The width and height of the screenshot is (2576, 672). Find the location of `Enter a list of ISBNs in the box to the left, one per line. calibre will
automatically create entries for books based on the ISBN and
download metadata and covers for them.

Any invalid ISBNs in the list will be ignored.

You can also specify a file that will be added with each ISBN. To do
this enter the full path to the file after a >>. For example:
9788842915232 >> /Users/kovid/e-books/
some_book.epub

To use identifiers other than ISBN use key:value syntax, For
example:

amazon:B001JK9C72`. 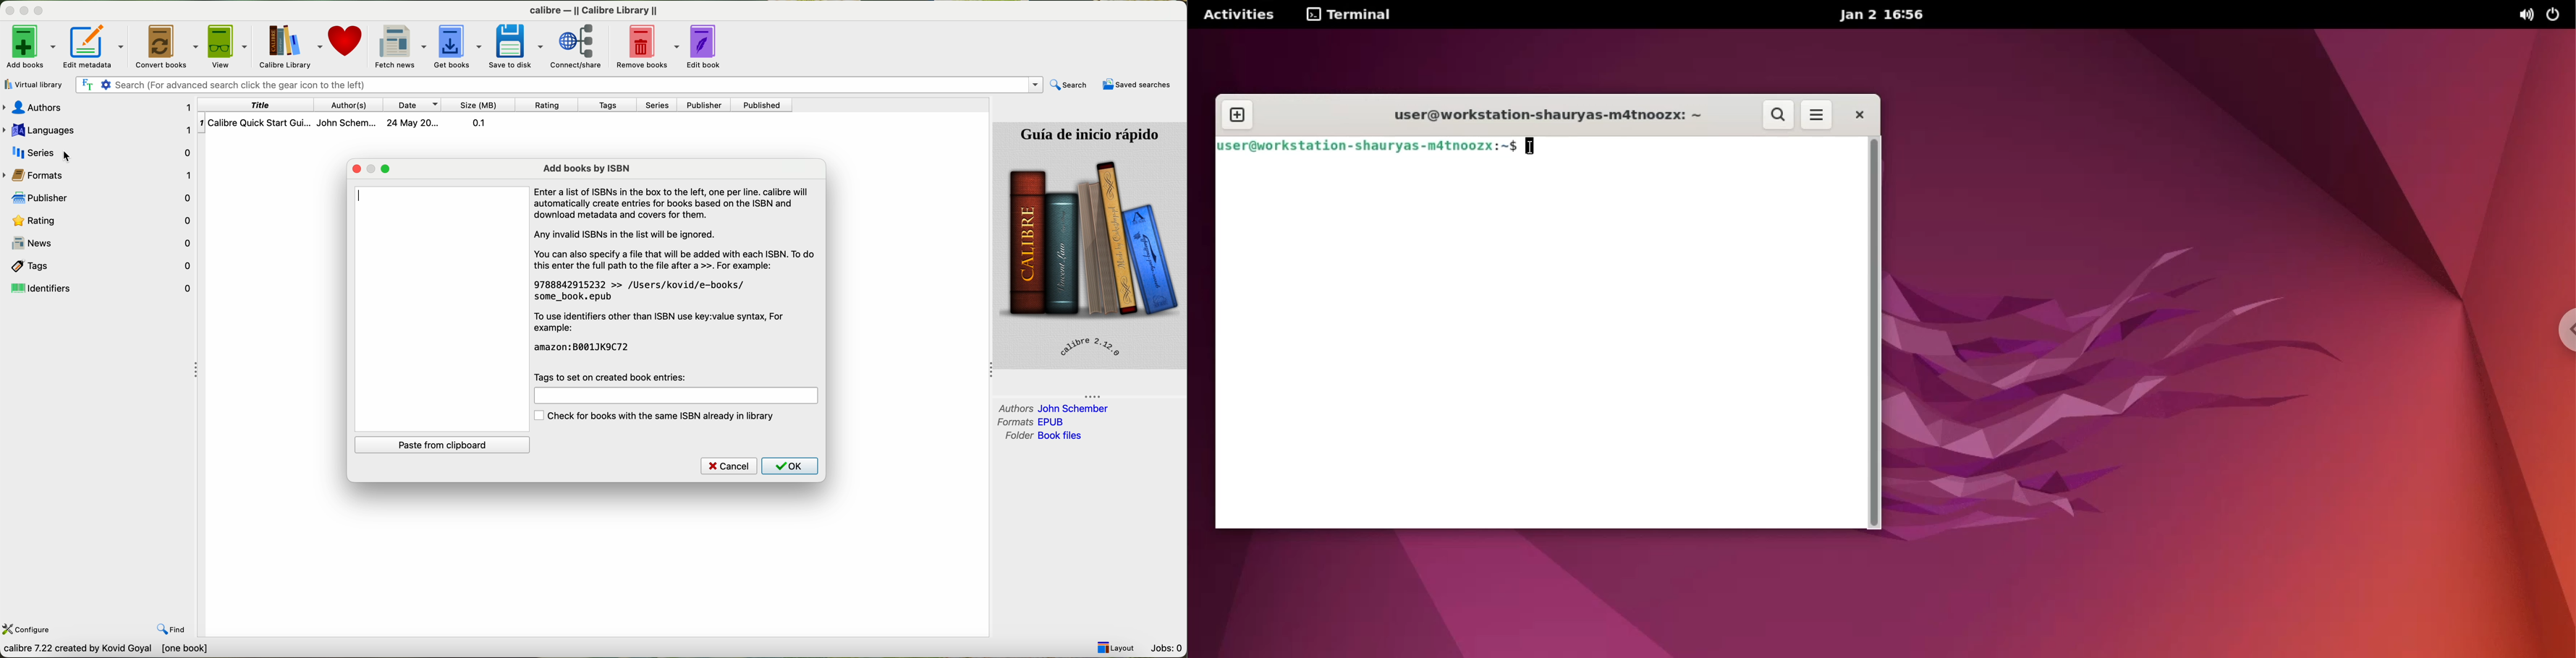

Enter a list of ISBNs in the box to the left, one per line. calibre will
automatically create entries for books based on the ISBN and
download metadata and covers for them.

Any invalid ISBNs in the list will be ignored.

You can also specify a file that will be added with each ISBN. To do
this enter the full path to the file after a >>. For example:
9788842915232 >> /Users/kovid/e-books/
some_book.epub

To use identifiers other than ISBN use key:value syntax, For
example:

amazon:B001JK9C72 is located at coordinates (680, 272).